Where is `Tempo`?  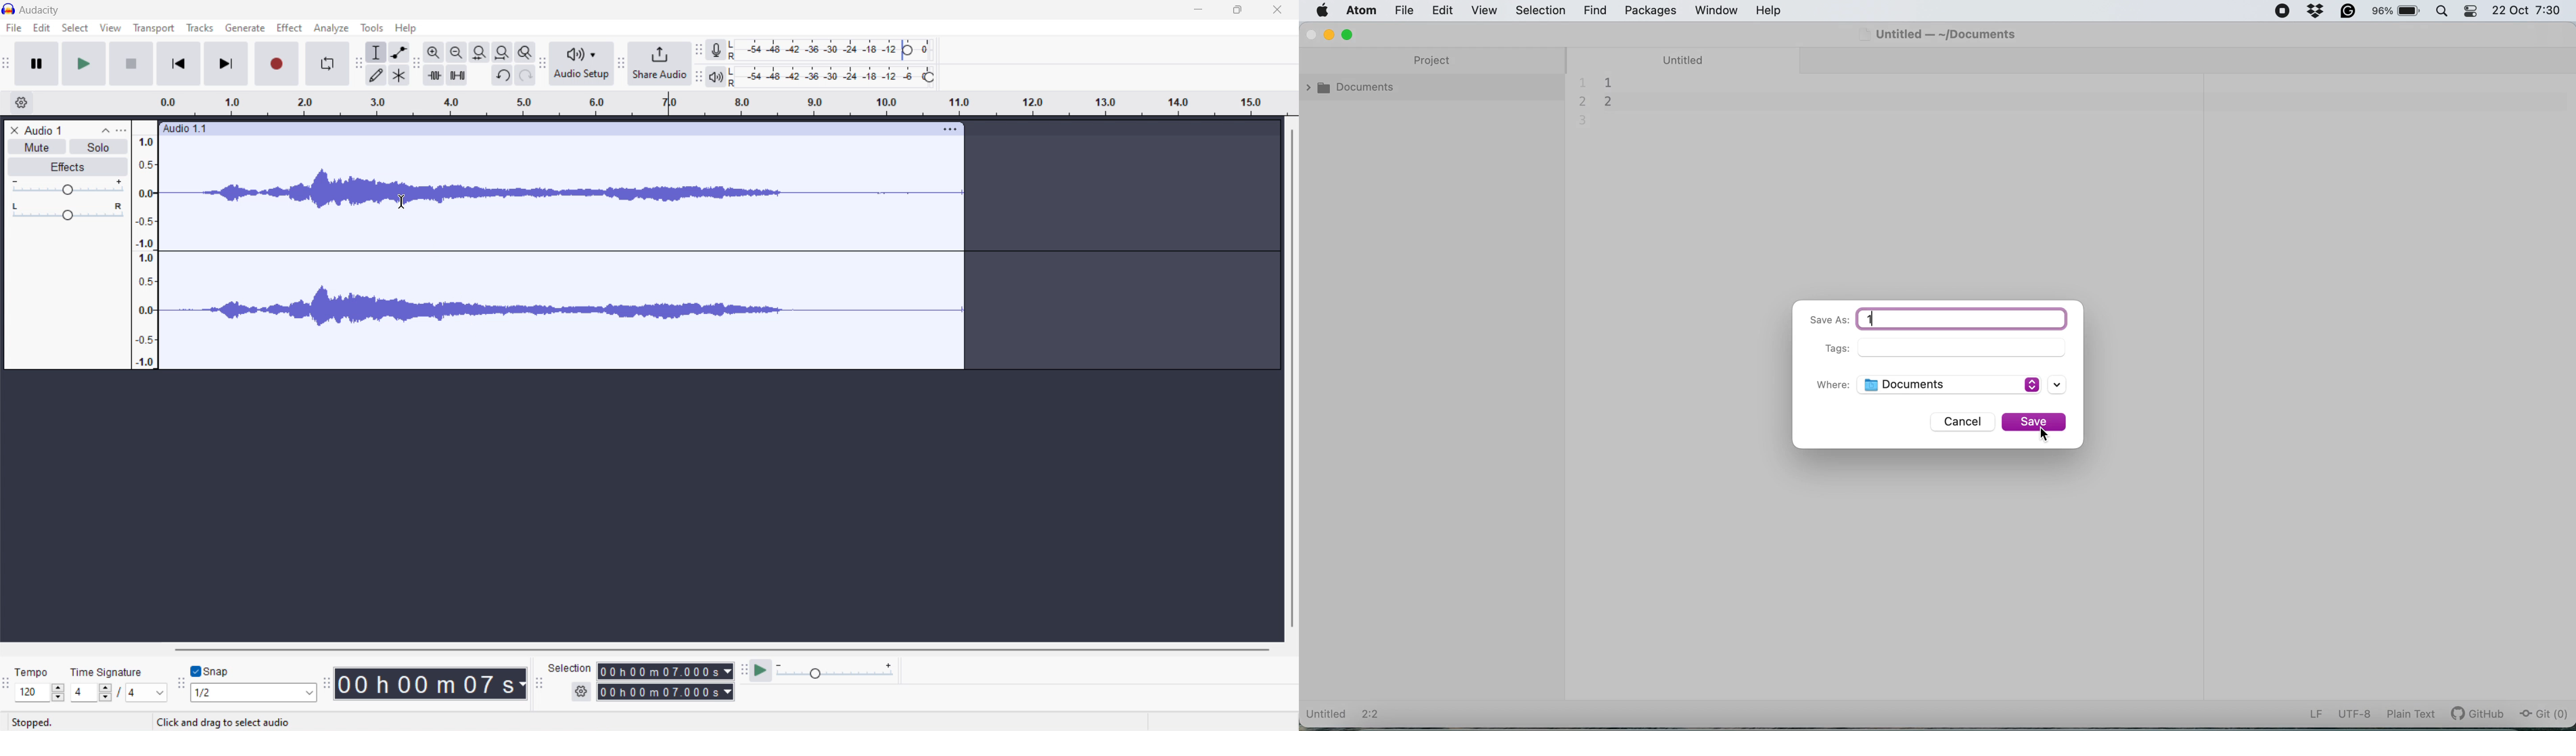
Tempo is located at coordinates (33, 673).